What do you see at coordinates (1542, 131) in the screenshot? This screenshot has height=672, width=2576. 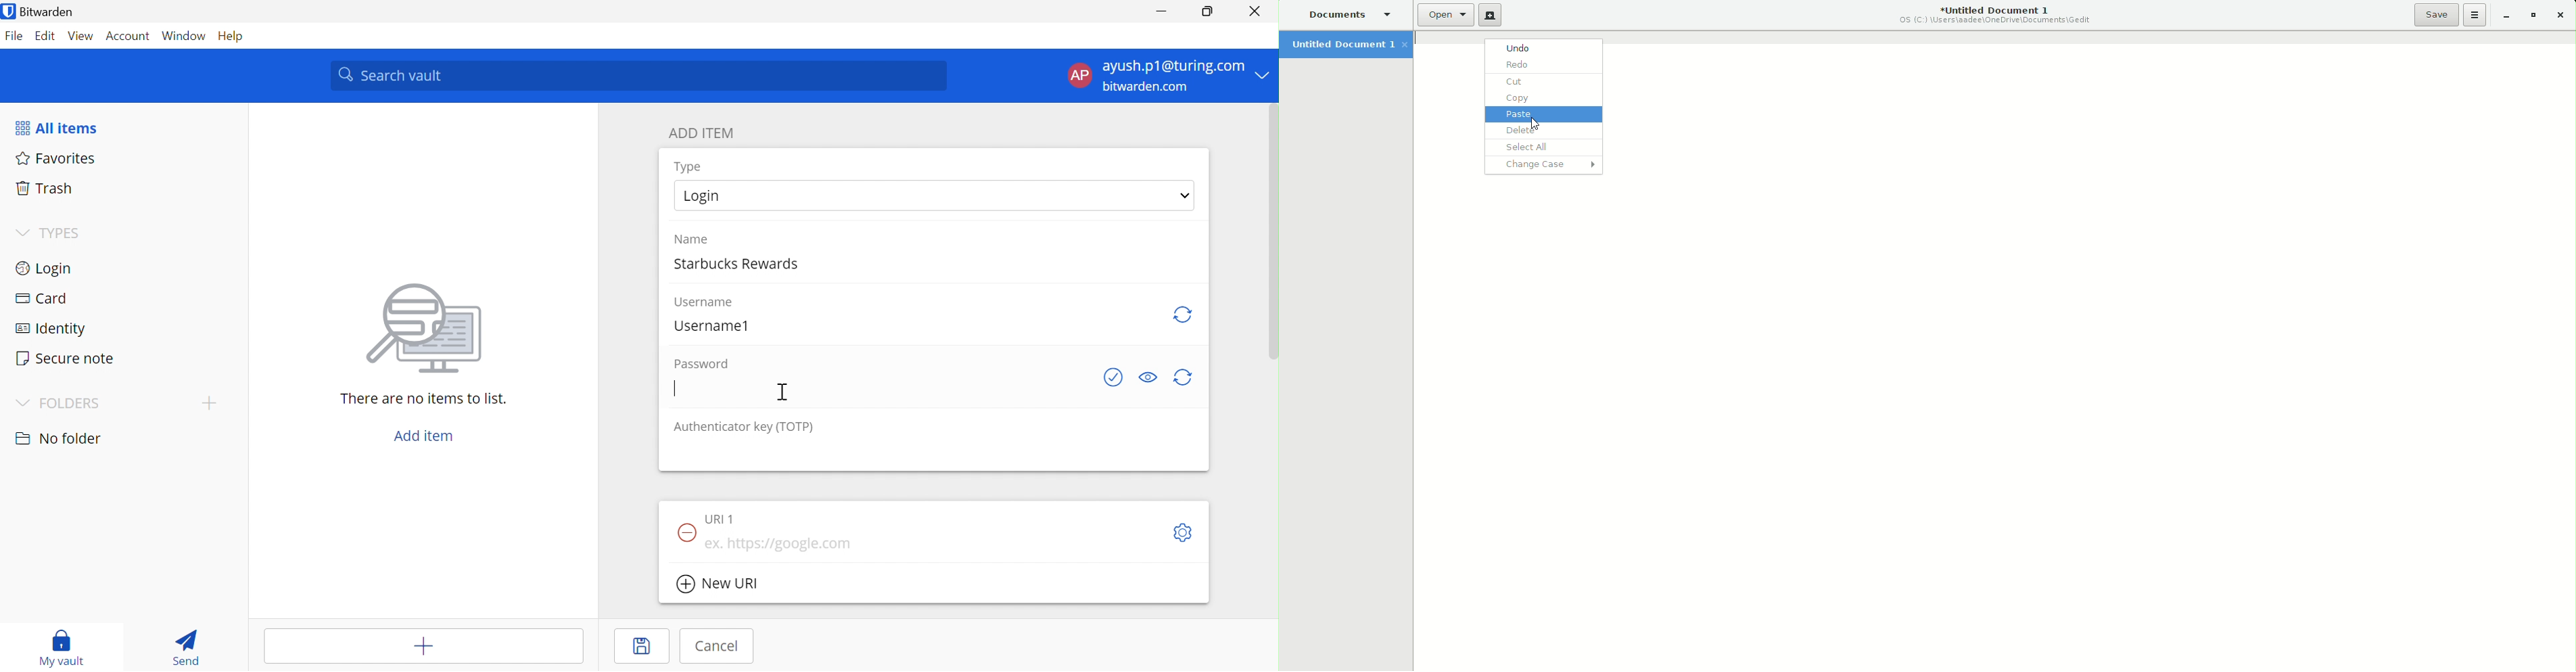 I see `Delete` at bounding box center [1542, 131].